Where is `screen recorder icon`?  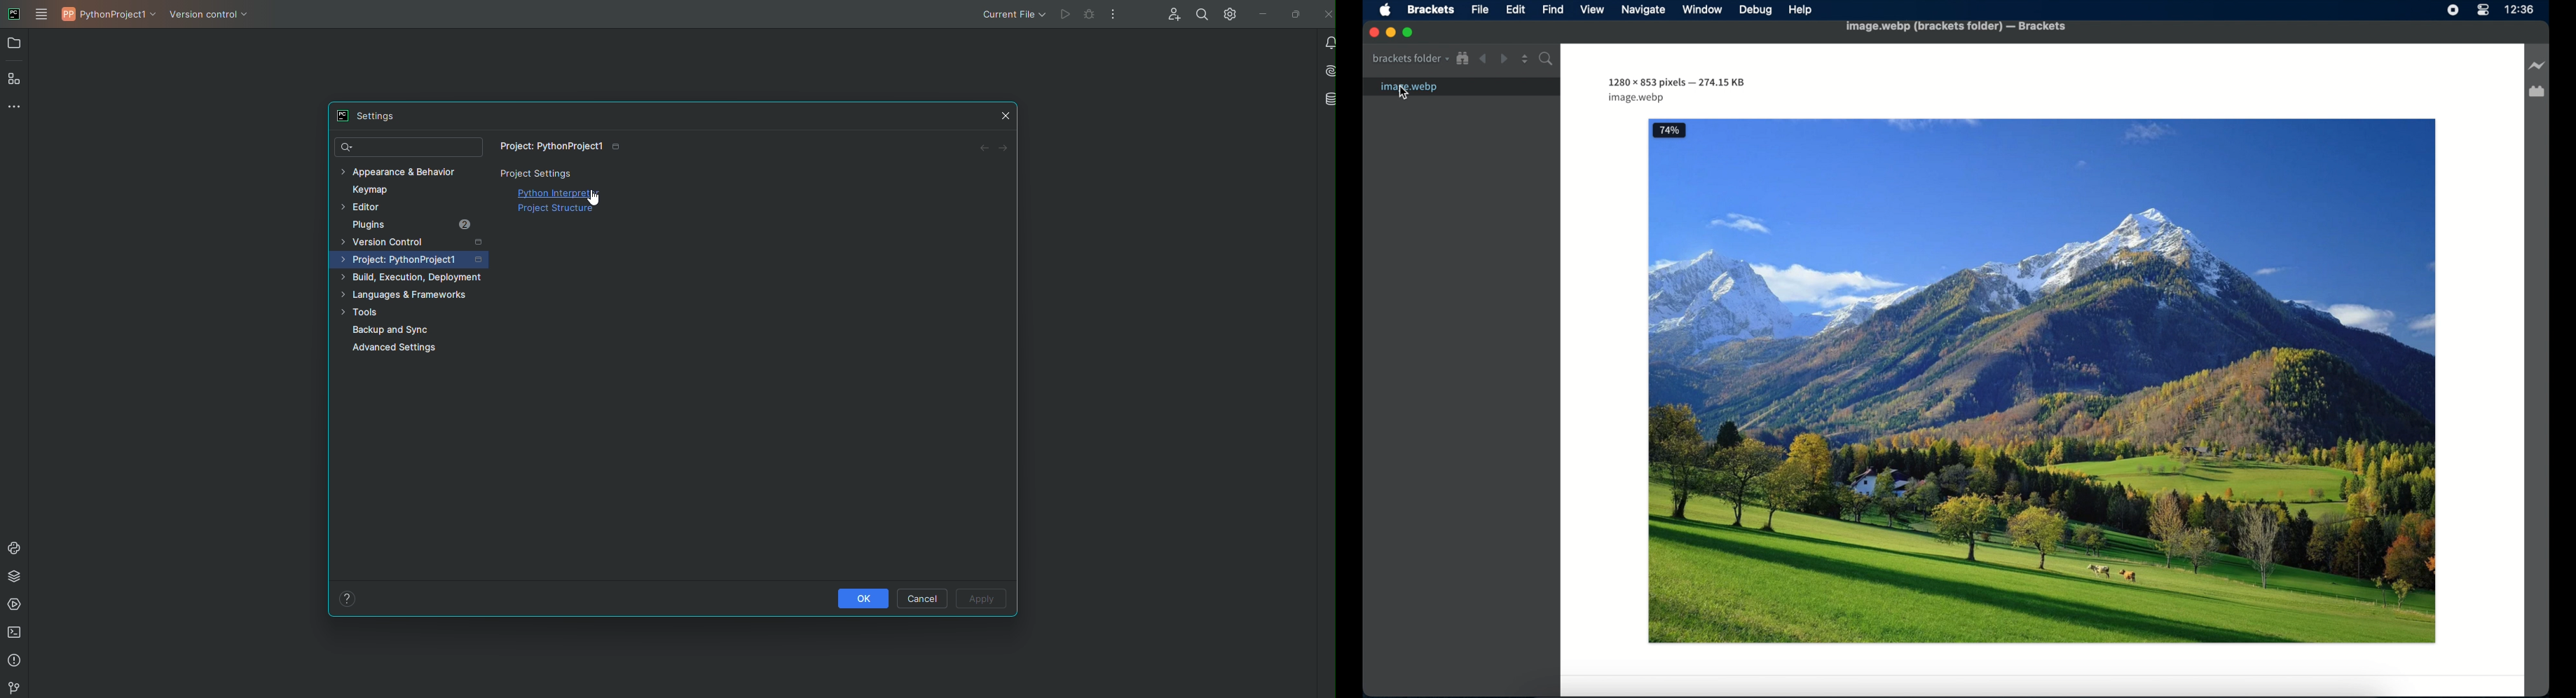
screen recorder icon is located at coordinates (2454, 11).